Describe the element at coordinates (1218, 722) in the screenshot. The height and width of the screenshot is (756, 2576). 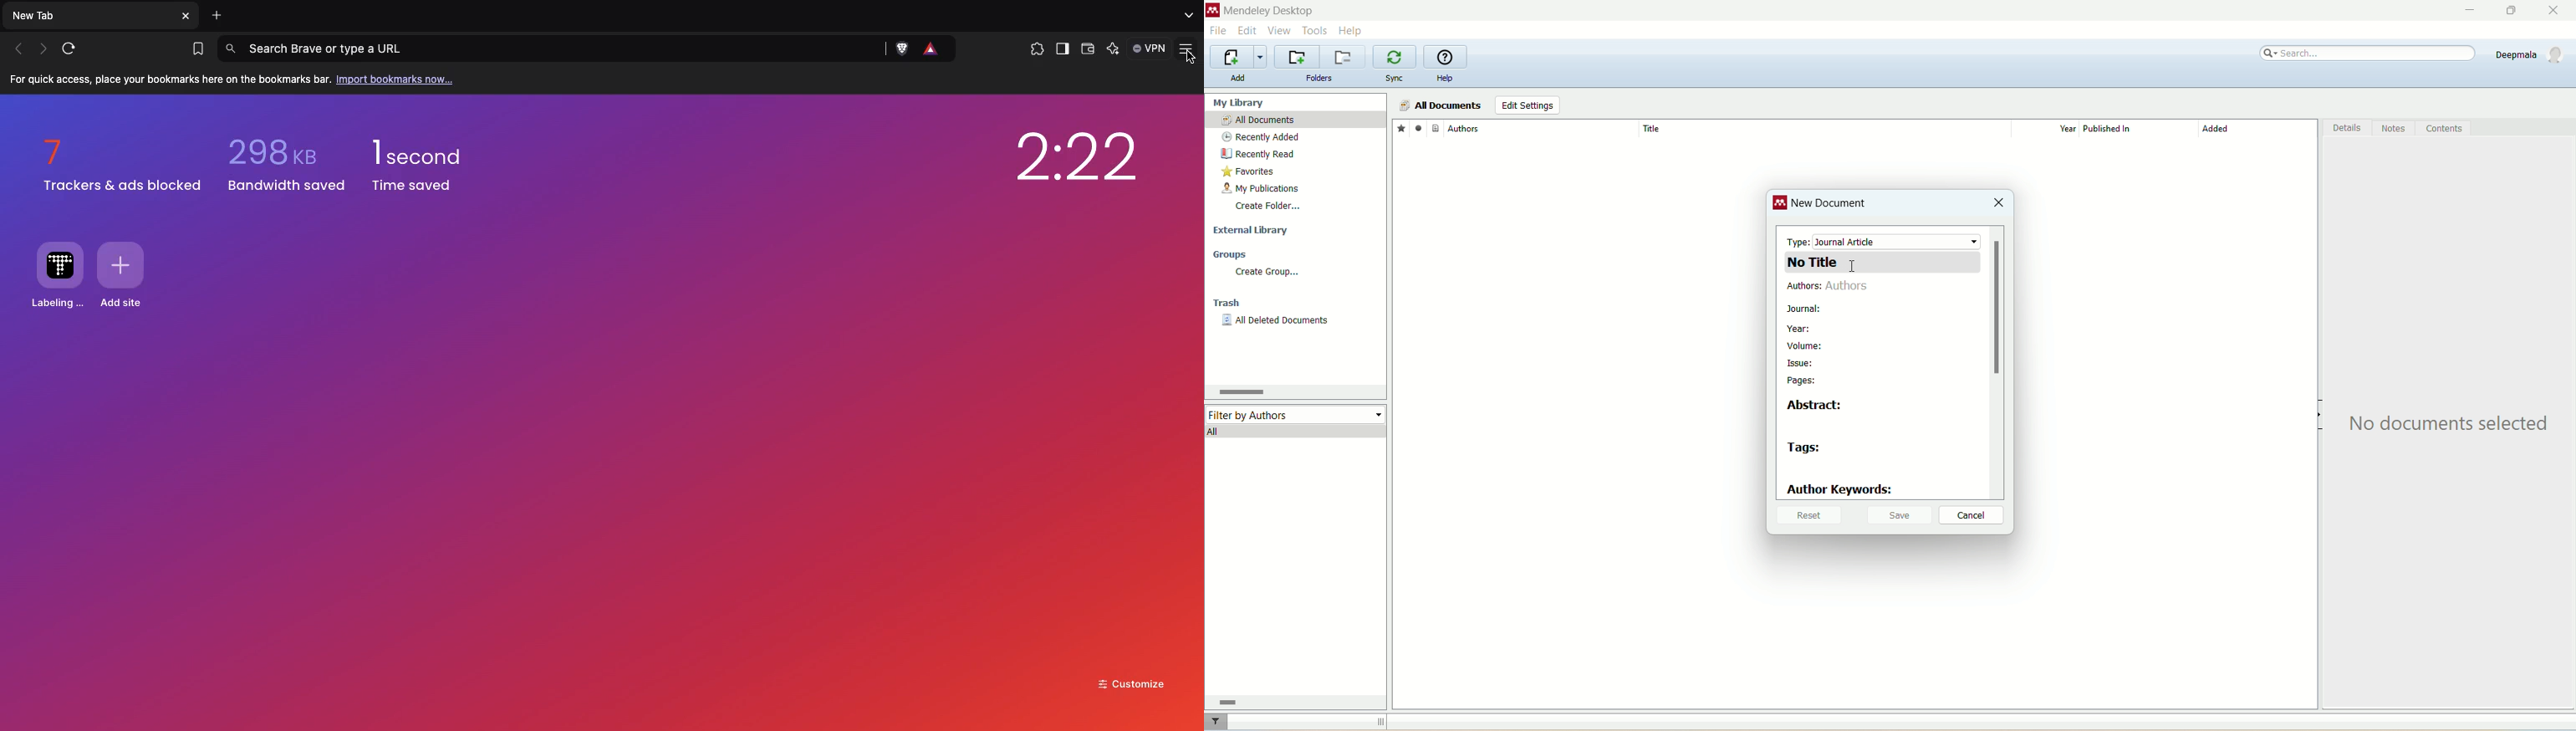
I see `filter` at that location.